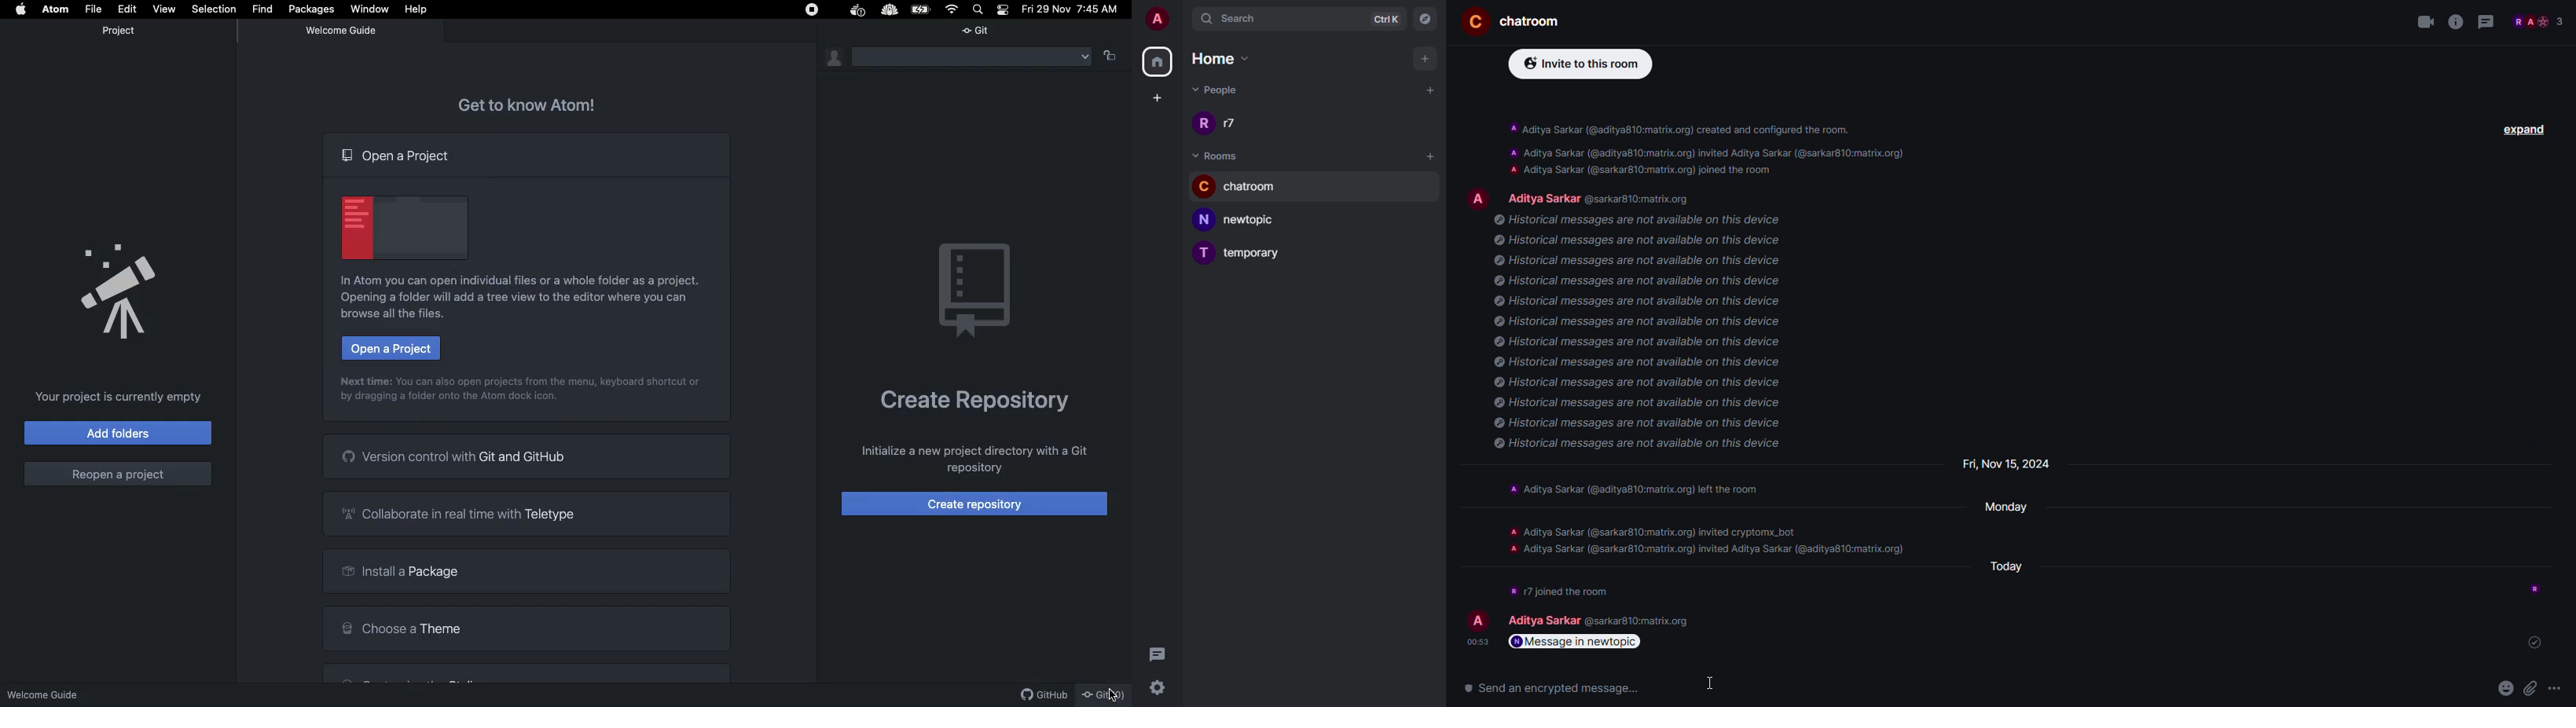  What do you see at coordinates (1155, 97) in the screenshot?
I see `create space` at bounding box center [1155, 97].